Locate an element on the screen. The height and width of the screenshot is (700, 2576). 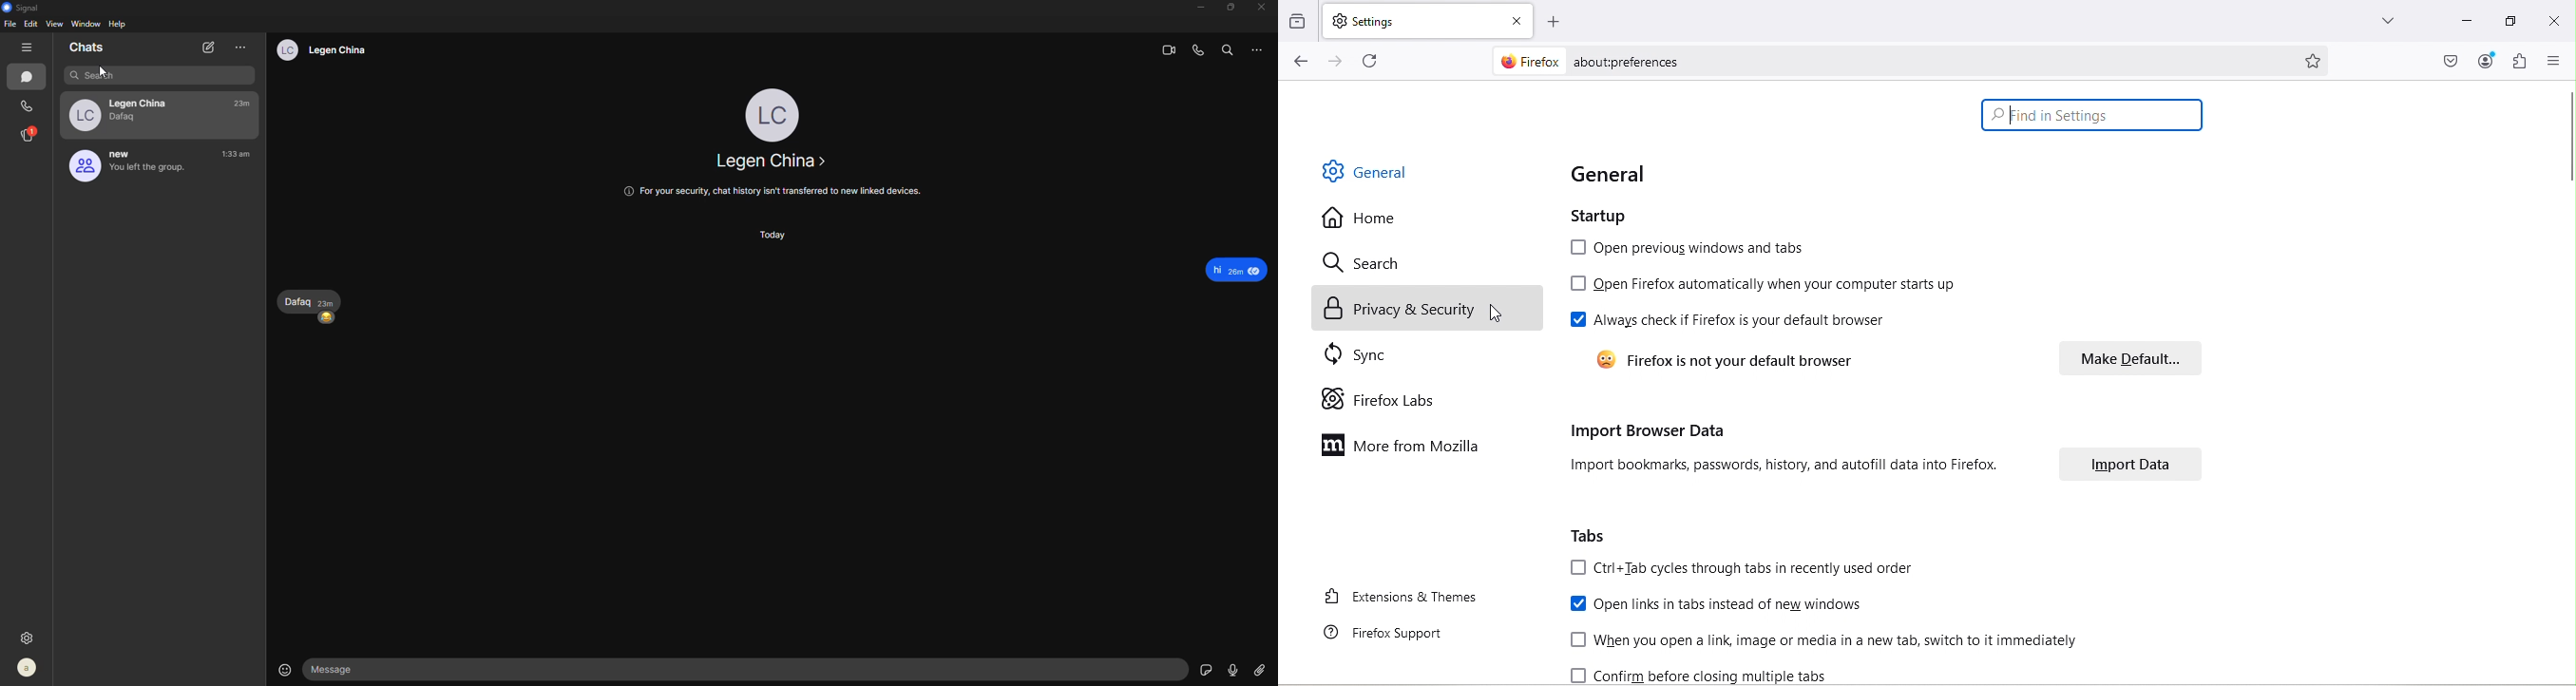
record is located at coordinates (1233, 670).